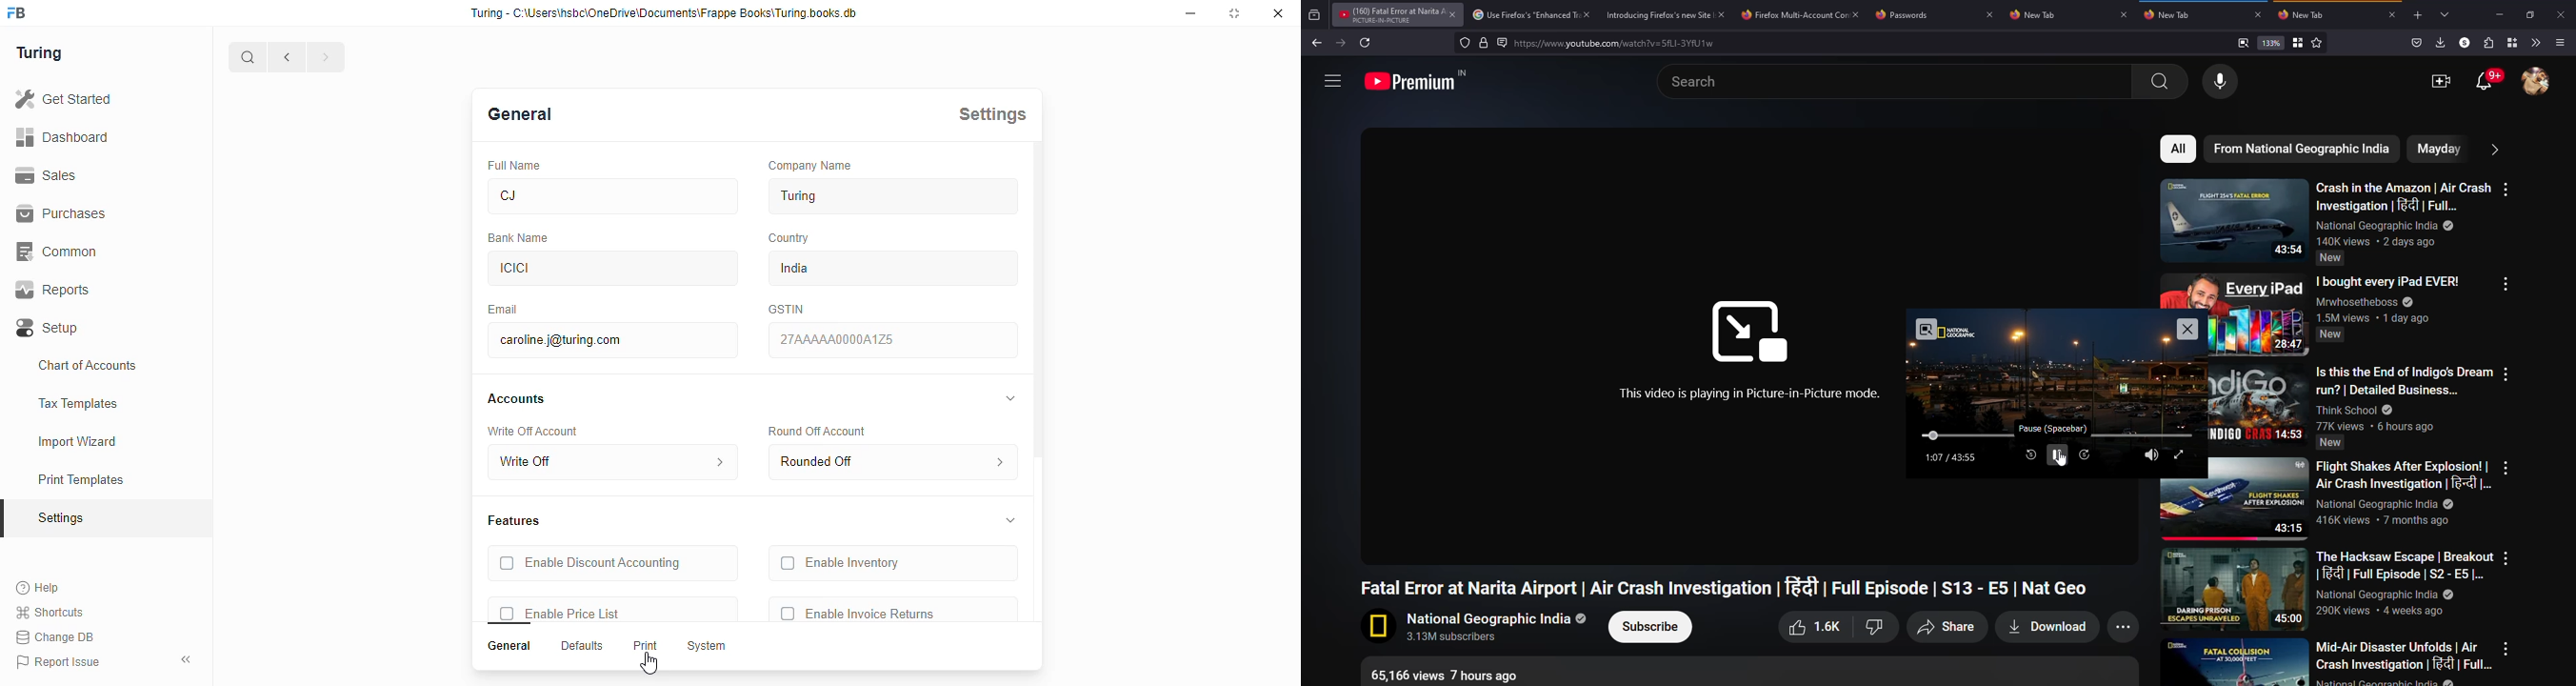 This screenshot has width=2576, height=700. Describe the element at coordinates (2302, 149) in the screenshot. I see `nat geo` at that location.